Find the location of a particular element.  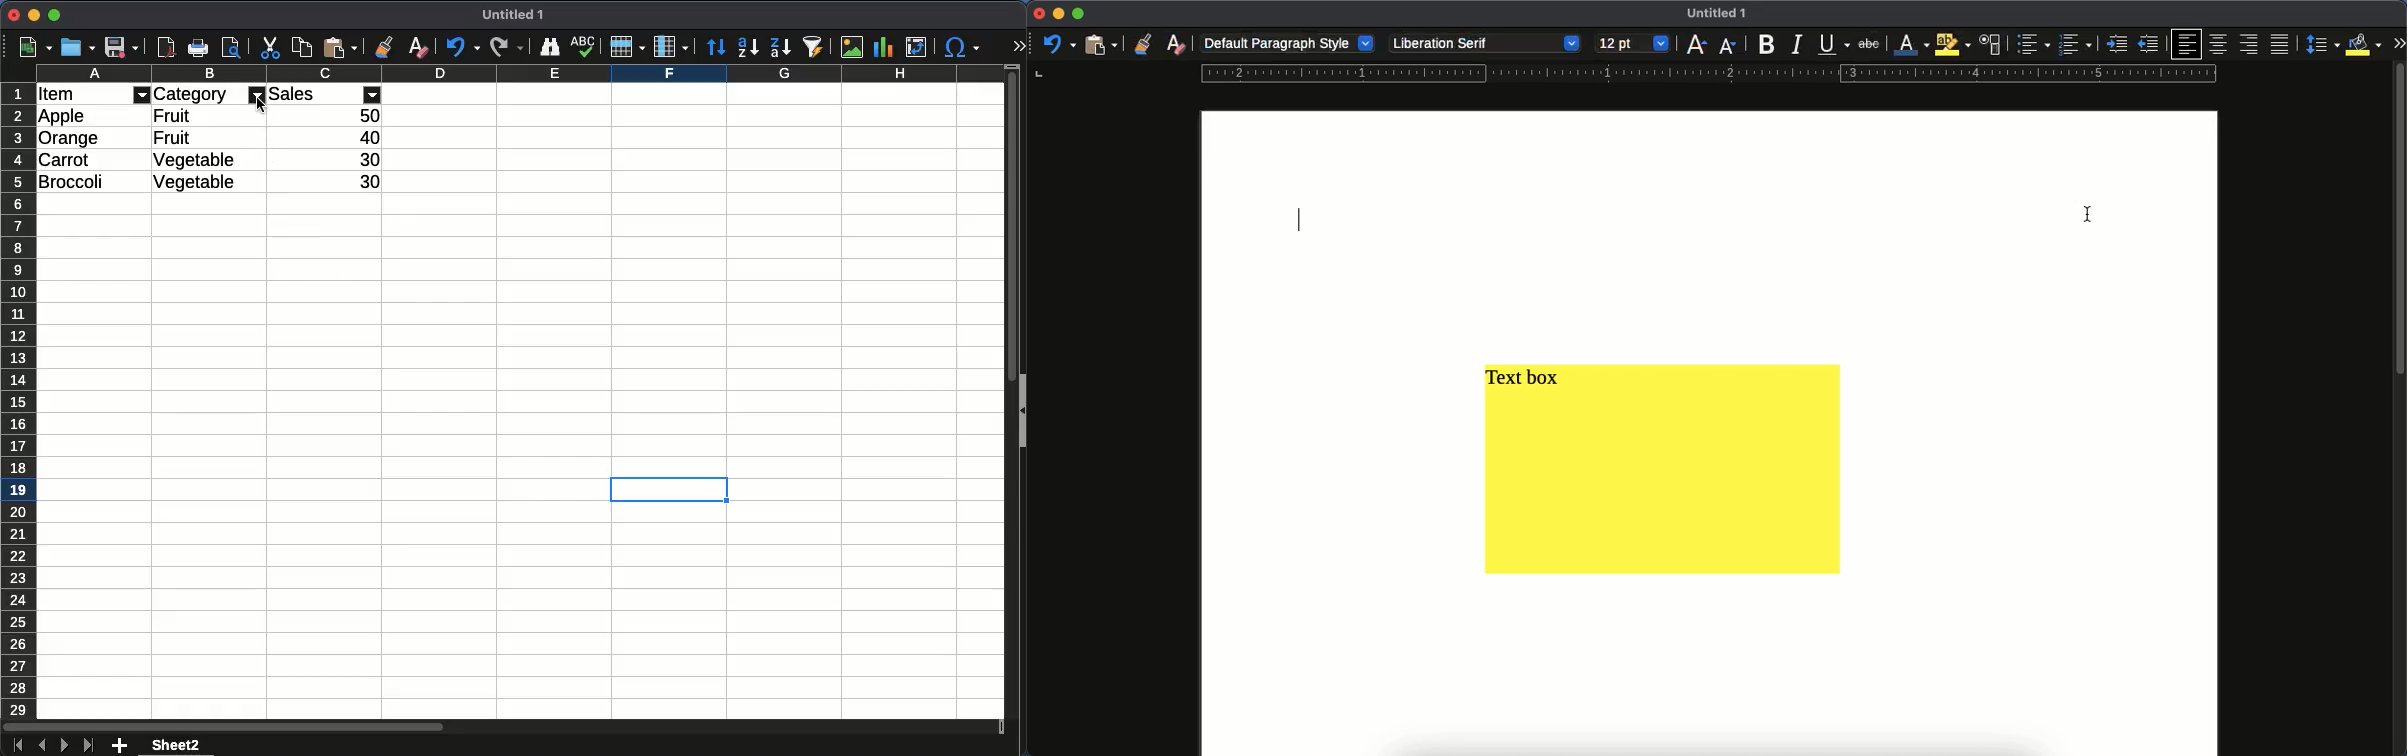

default paragraph style  is located at coordinates (1288, 43).